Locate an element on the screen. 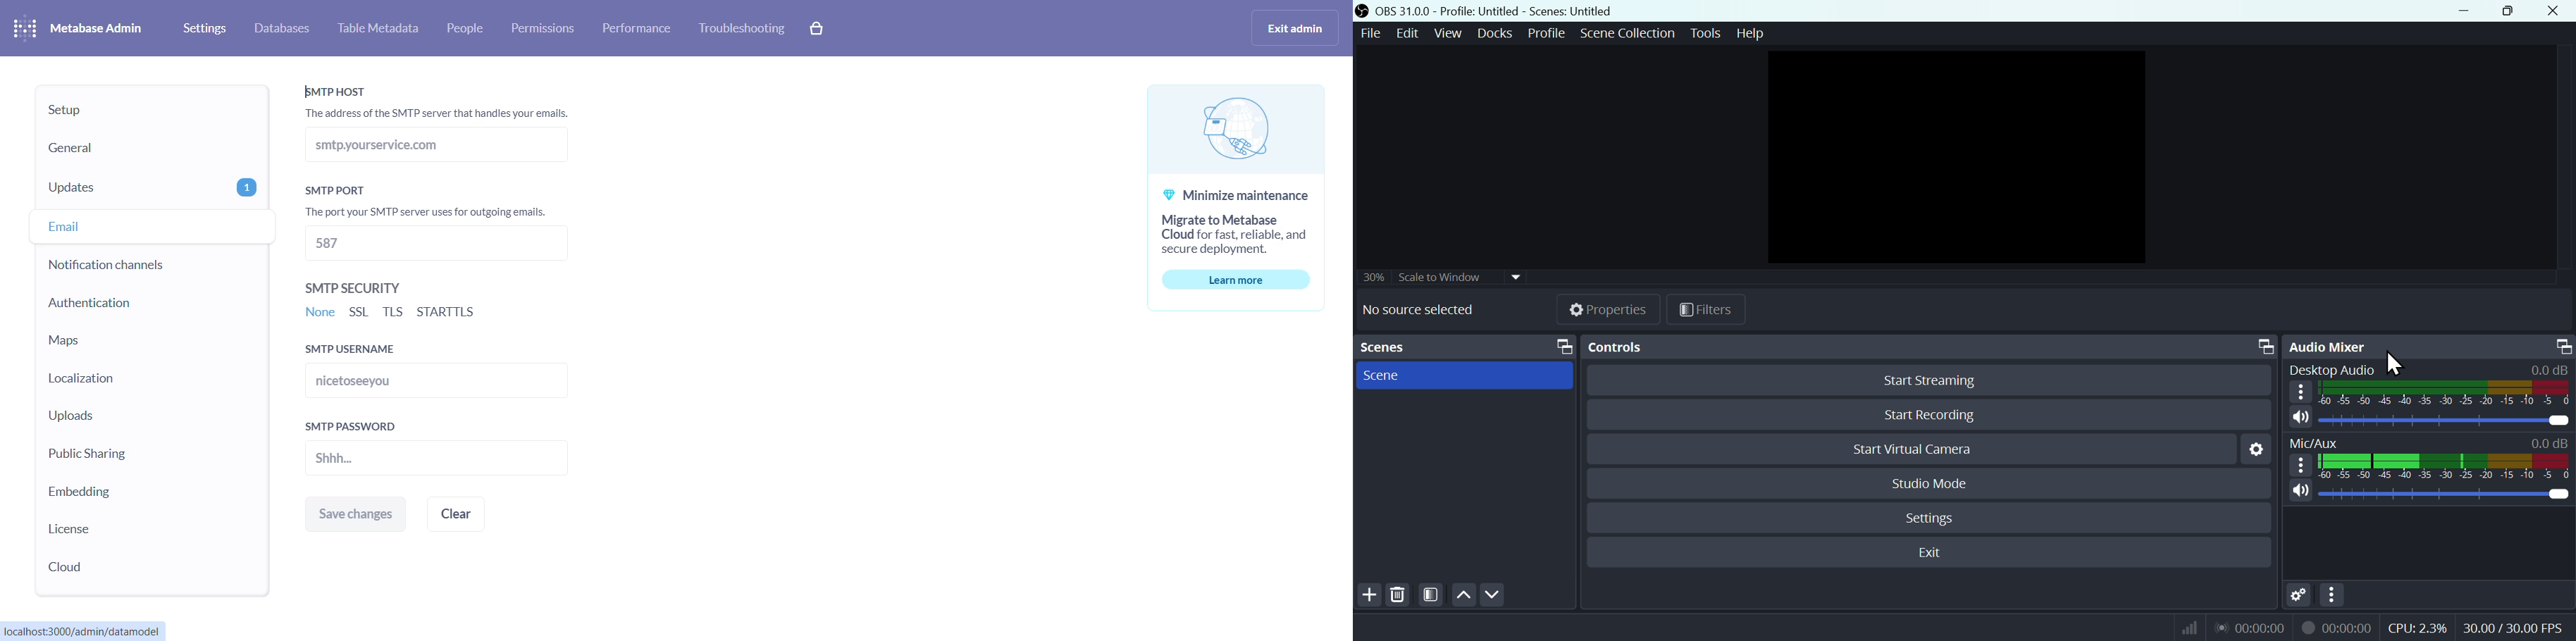  Desktop Audio is located at coordinates (2444, 419).